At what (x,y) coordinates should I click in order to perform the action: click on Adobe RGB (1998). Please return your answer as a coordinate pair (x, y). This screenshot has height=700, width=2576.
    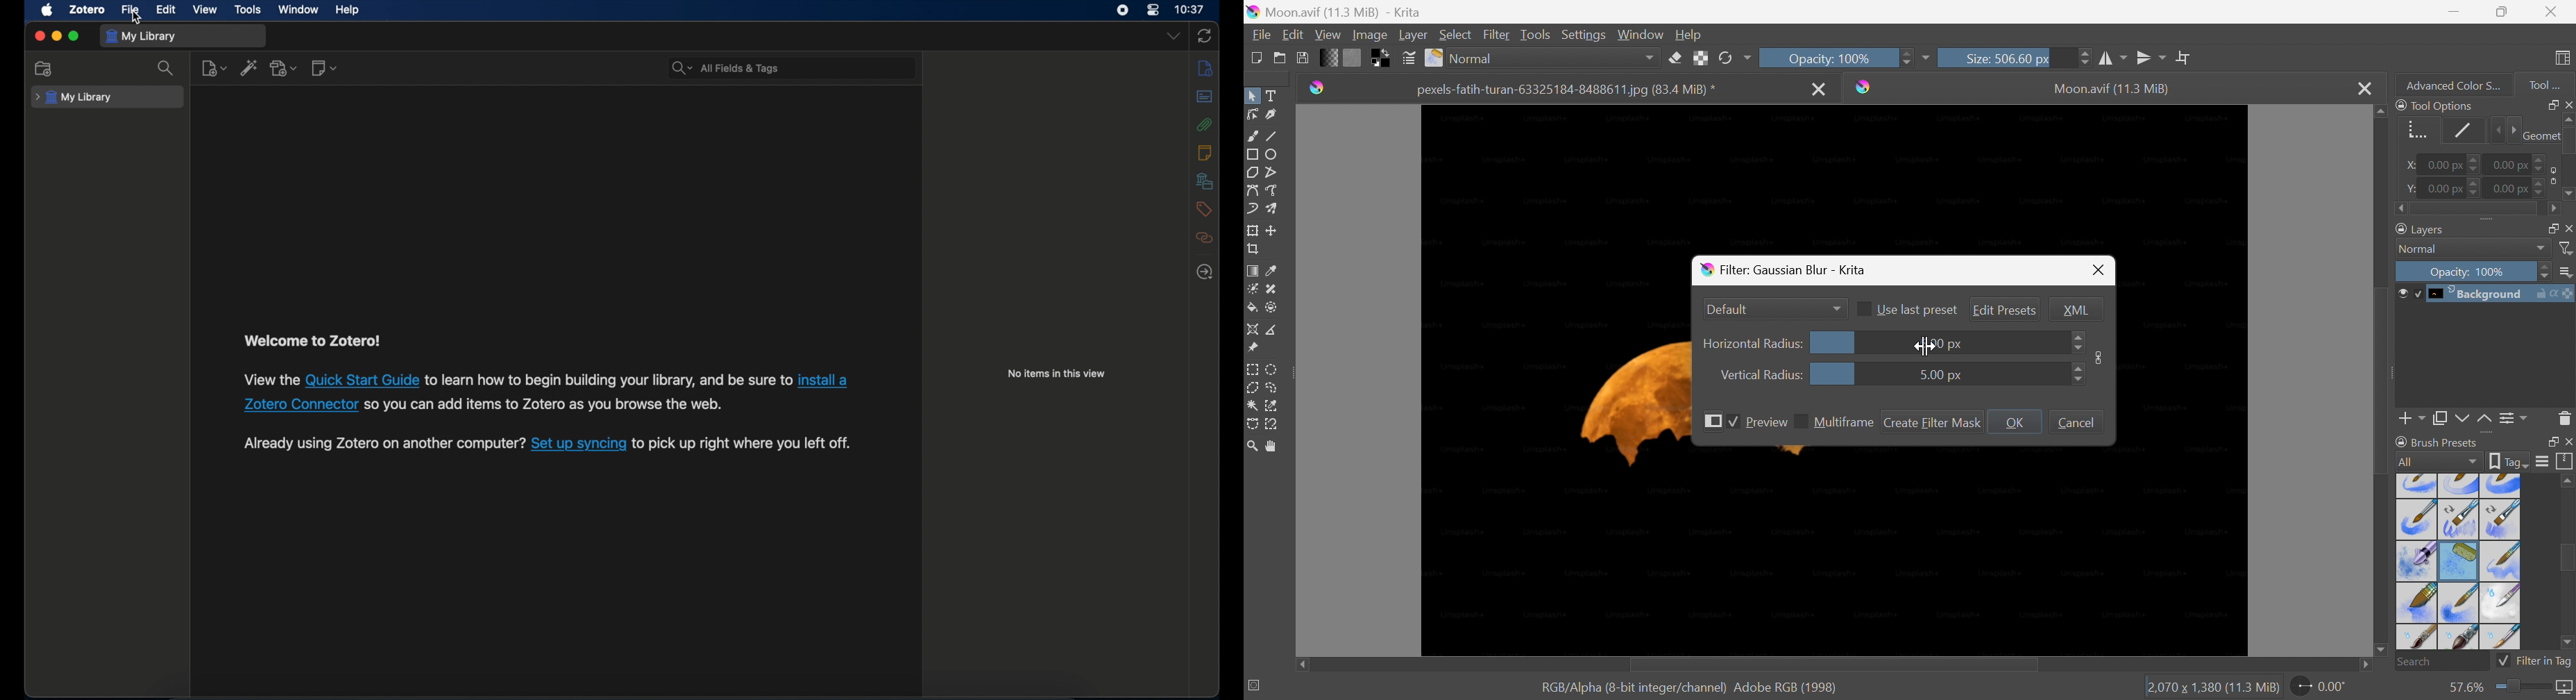
    Looking at the image, I should click on (1784, 687).